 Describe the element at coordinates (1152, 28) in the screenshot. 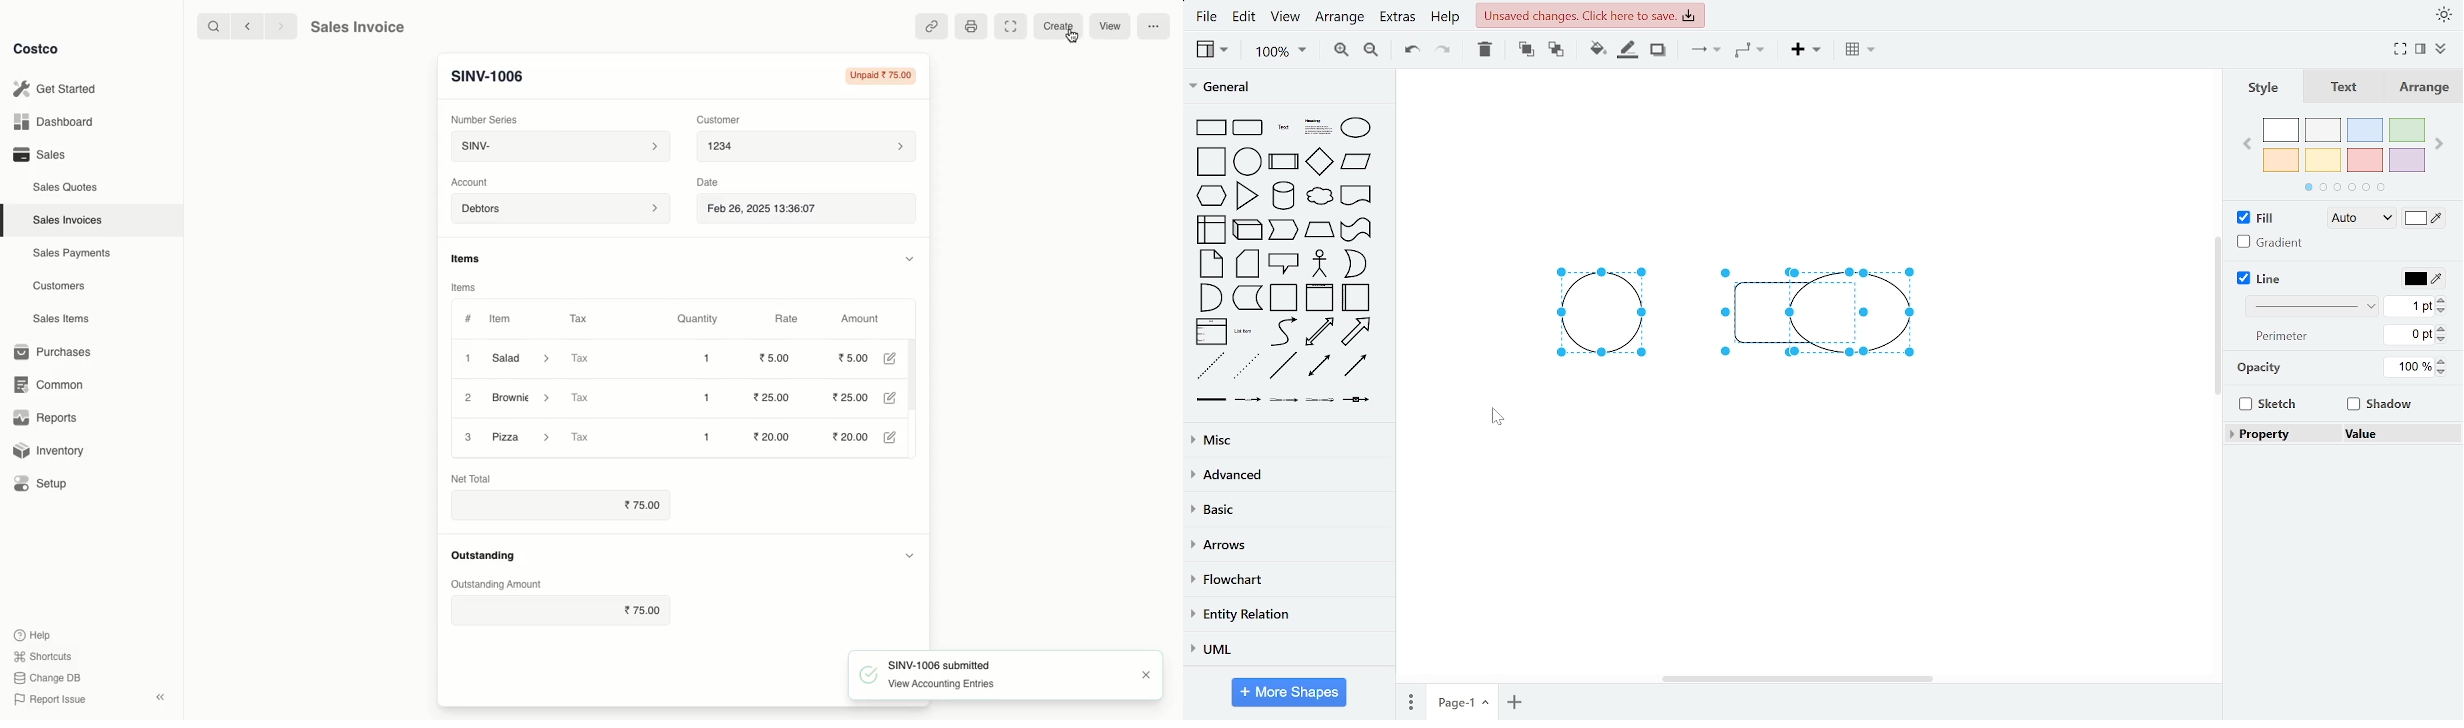

I see `More options` at that location.